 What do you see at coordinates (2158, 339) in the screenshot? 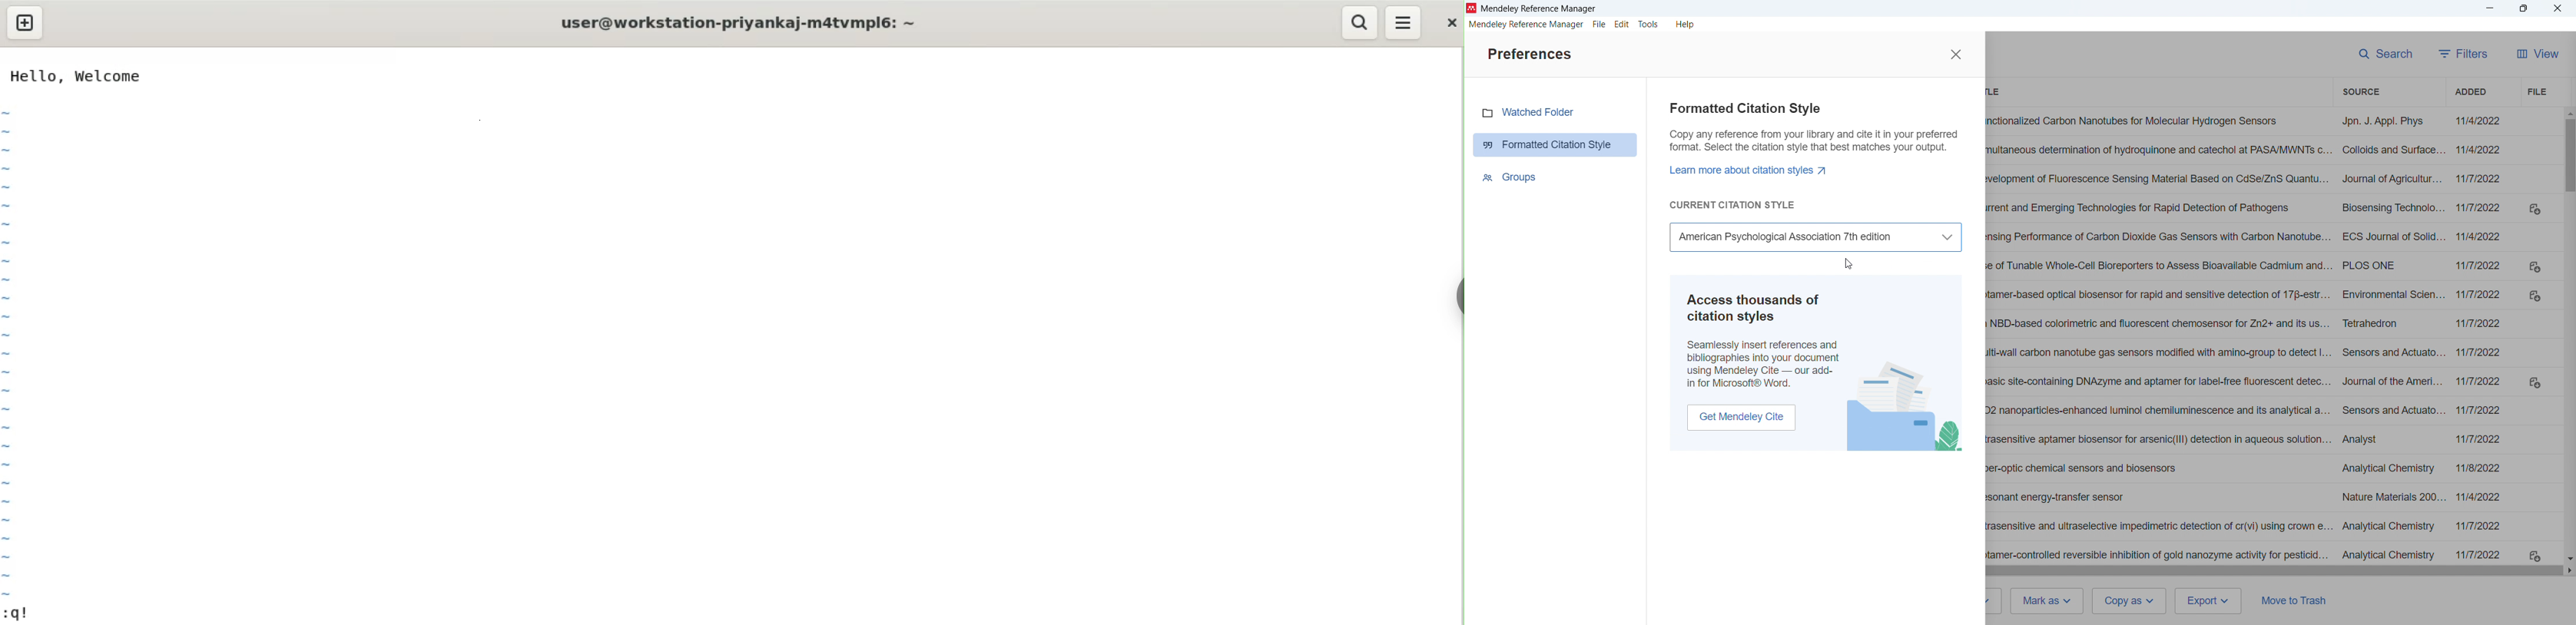
I see `Title of individual entries ` at bounding box center [2158, 339].